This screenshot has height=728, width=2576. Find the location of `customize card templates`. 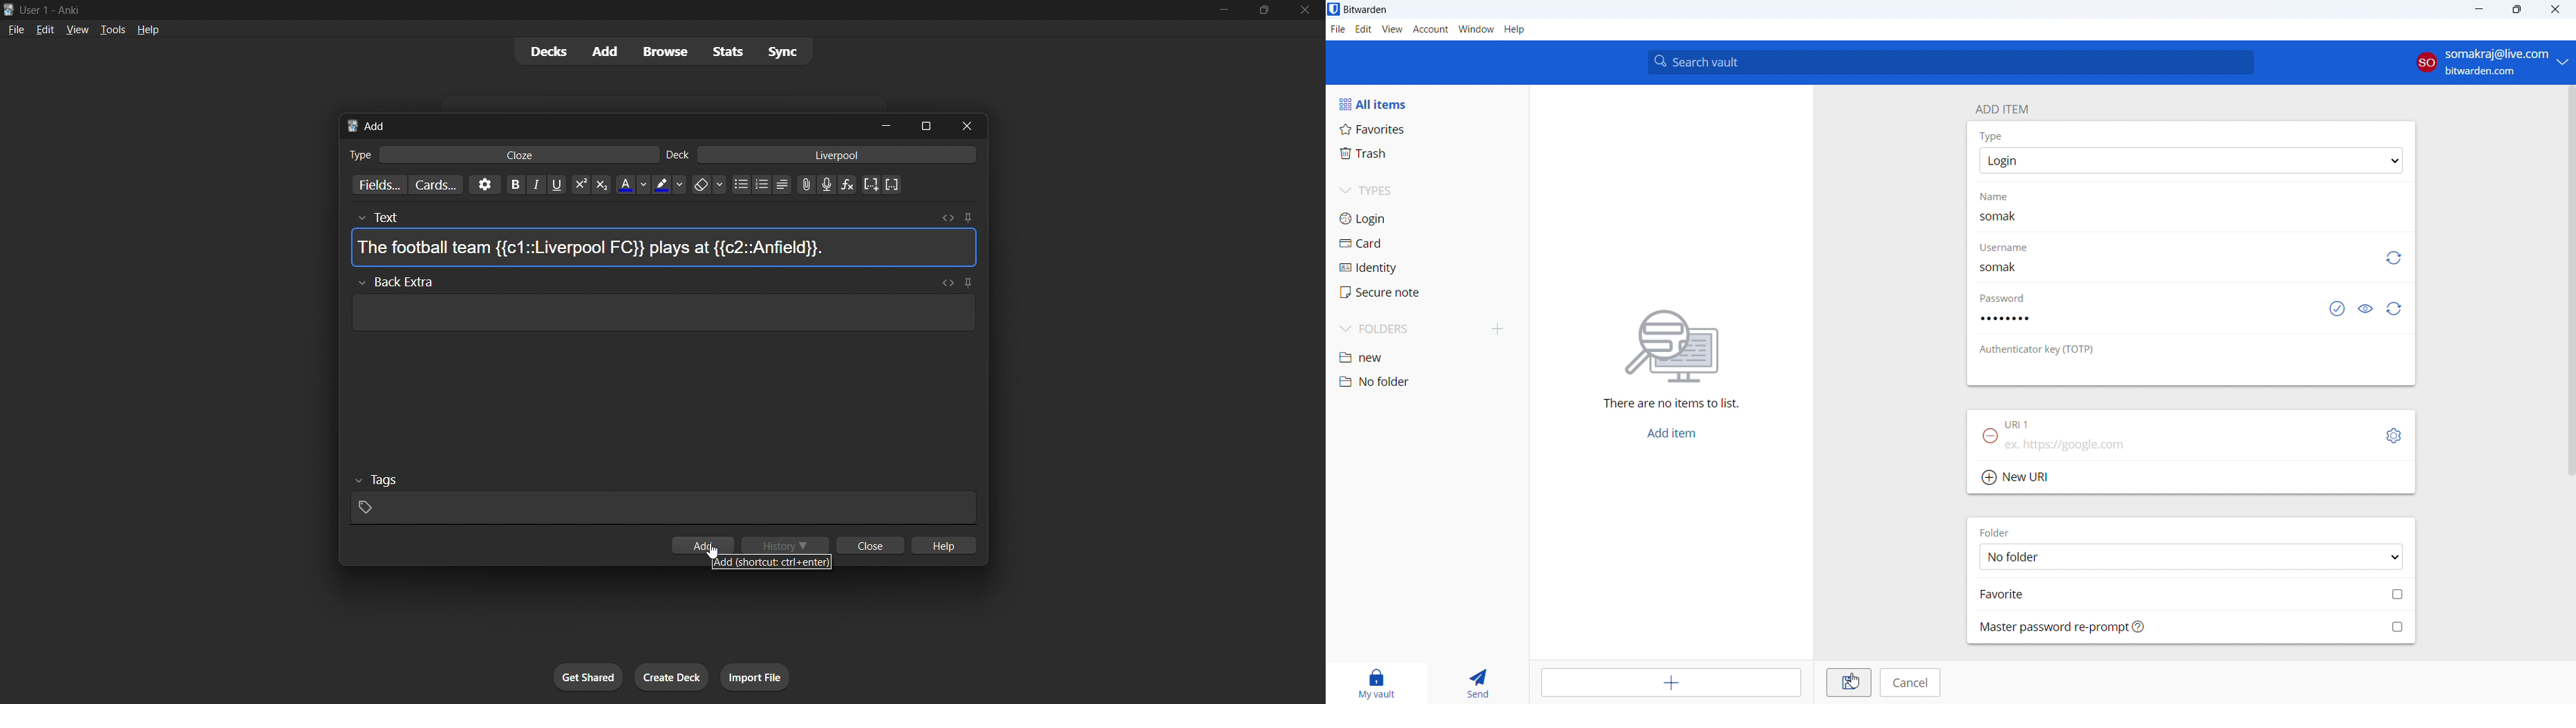

customize card templates is located at coordinates (442, 185).